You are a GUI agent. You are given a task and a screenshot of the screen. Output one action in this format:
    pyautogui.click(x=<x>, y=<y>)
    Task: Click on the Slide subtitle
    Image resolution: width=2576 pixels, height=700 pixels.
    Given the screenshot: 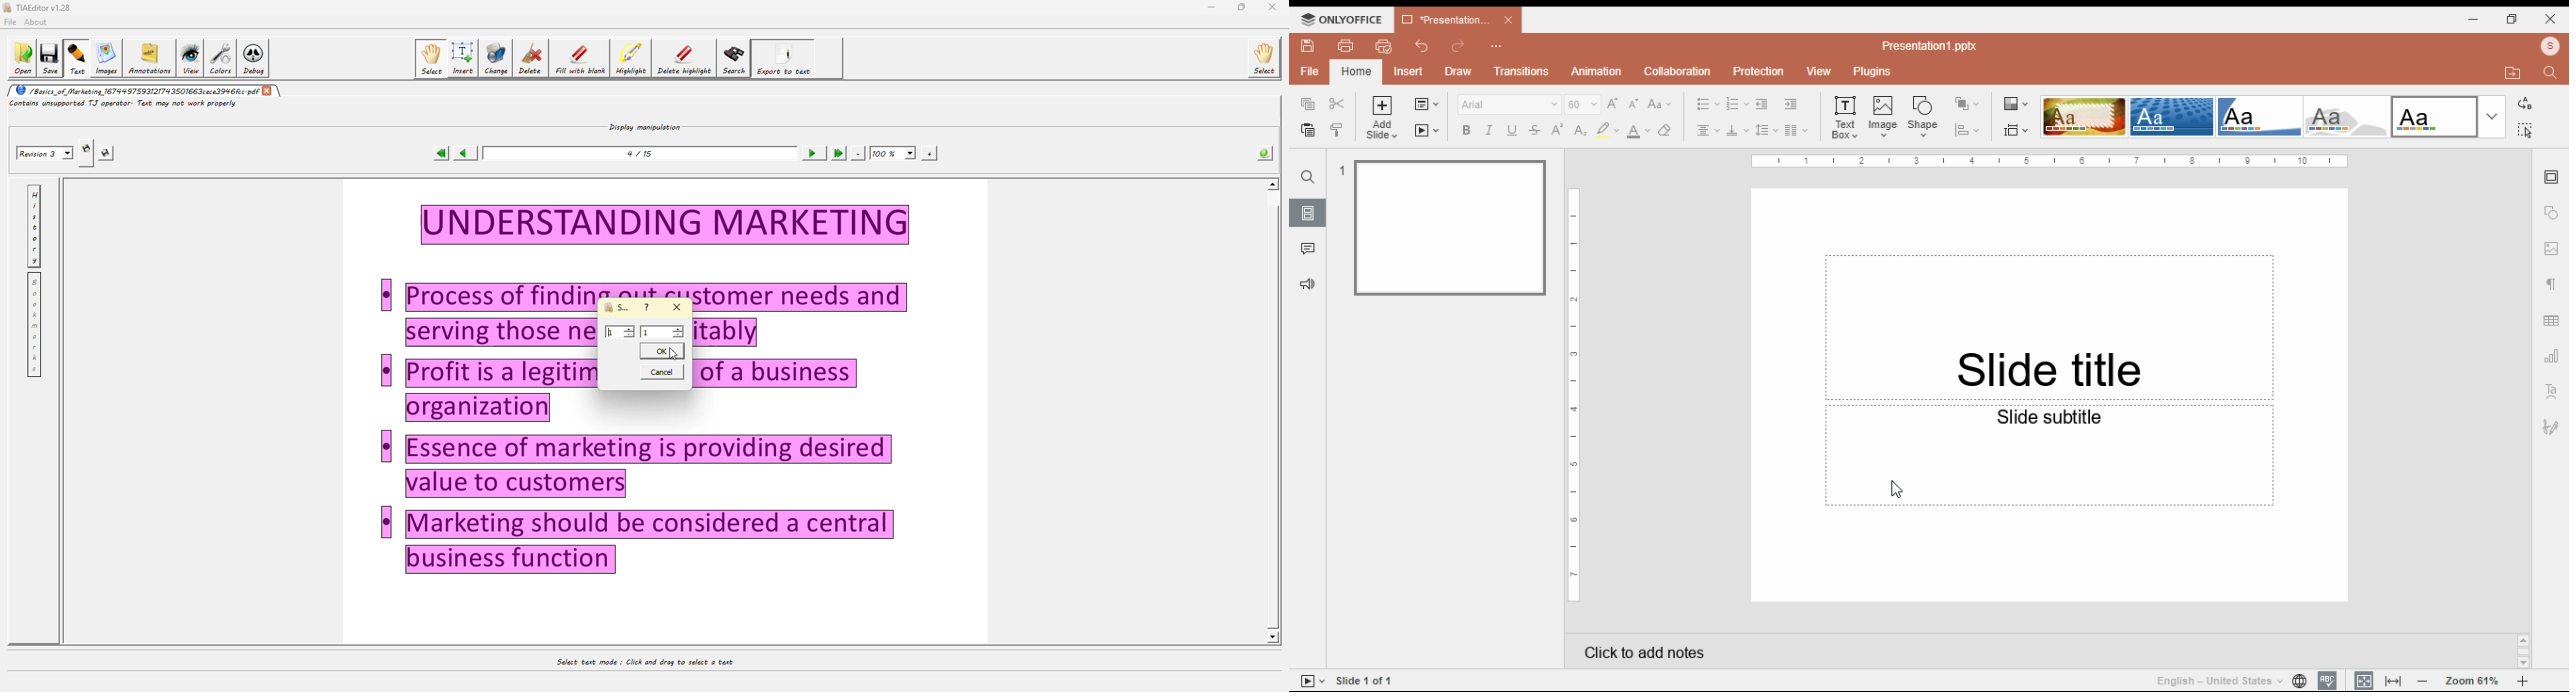 What is the action you would take?
    pyautogui.click(x=2051, y=506)
    